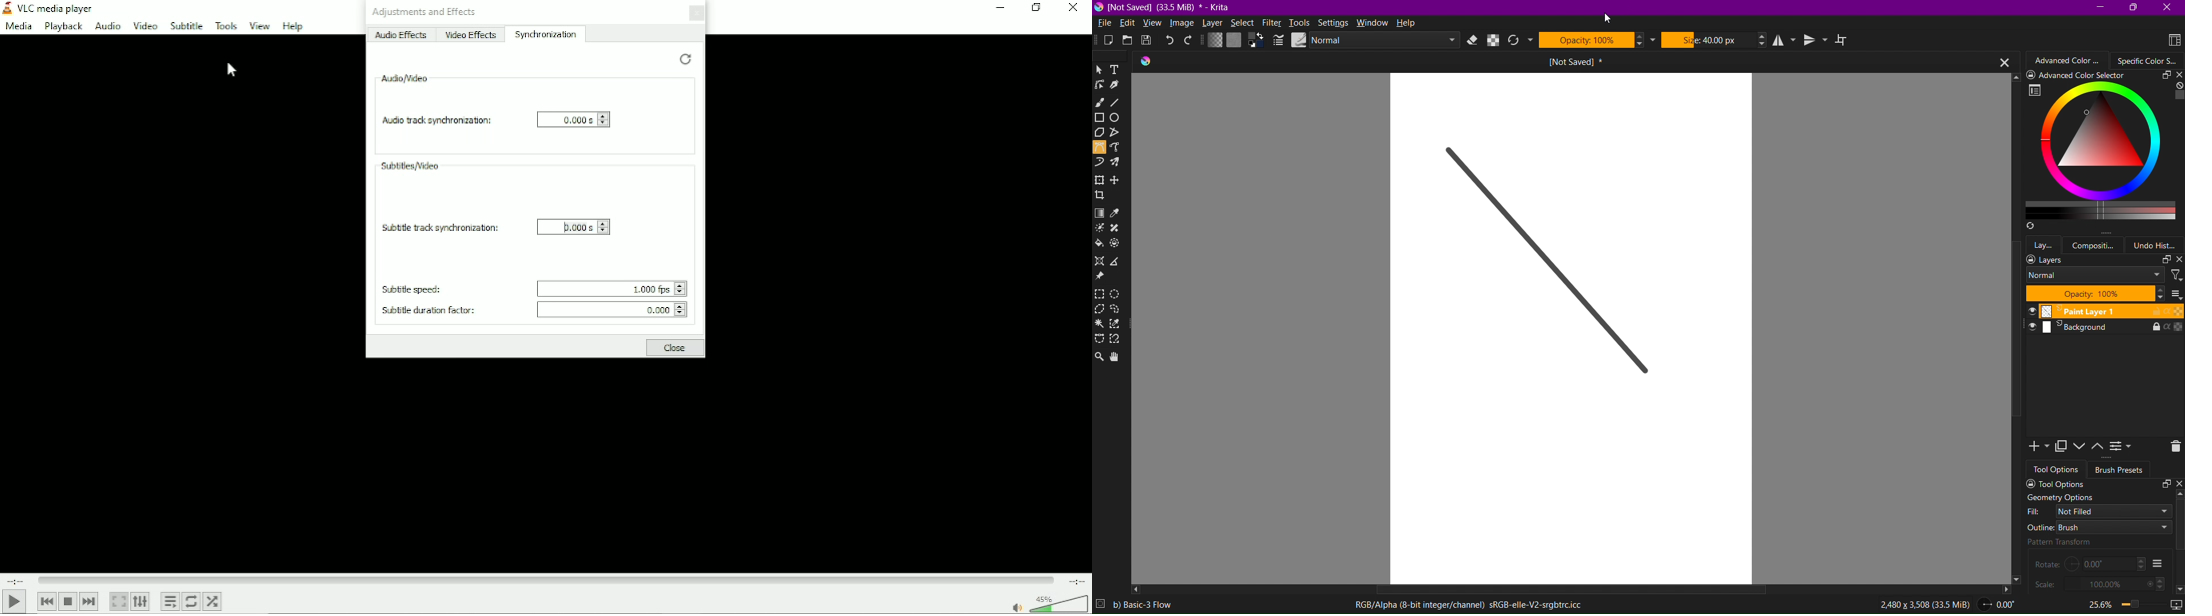  What do you see at coordinates (1119, 325) in the screenshot?
I see `Similar Color Selection Tool` at bounding box center [1119, 325].